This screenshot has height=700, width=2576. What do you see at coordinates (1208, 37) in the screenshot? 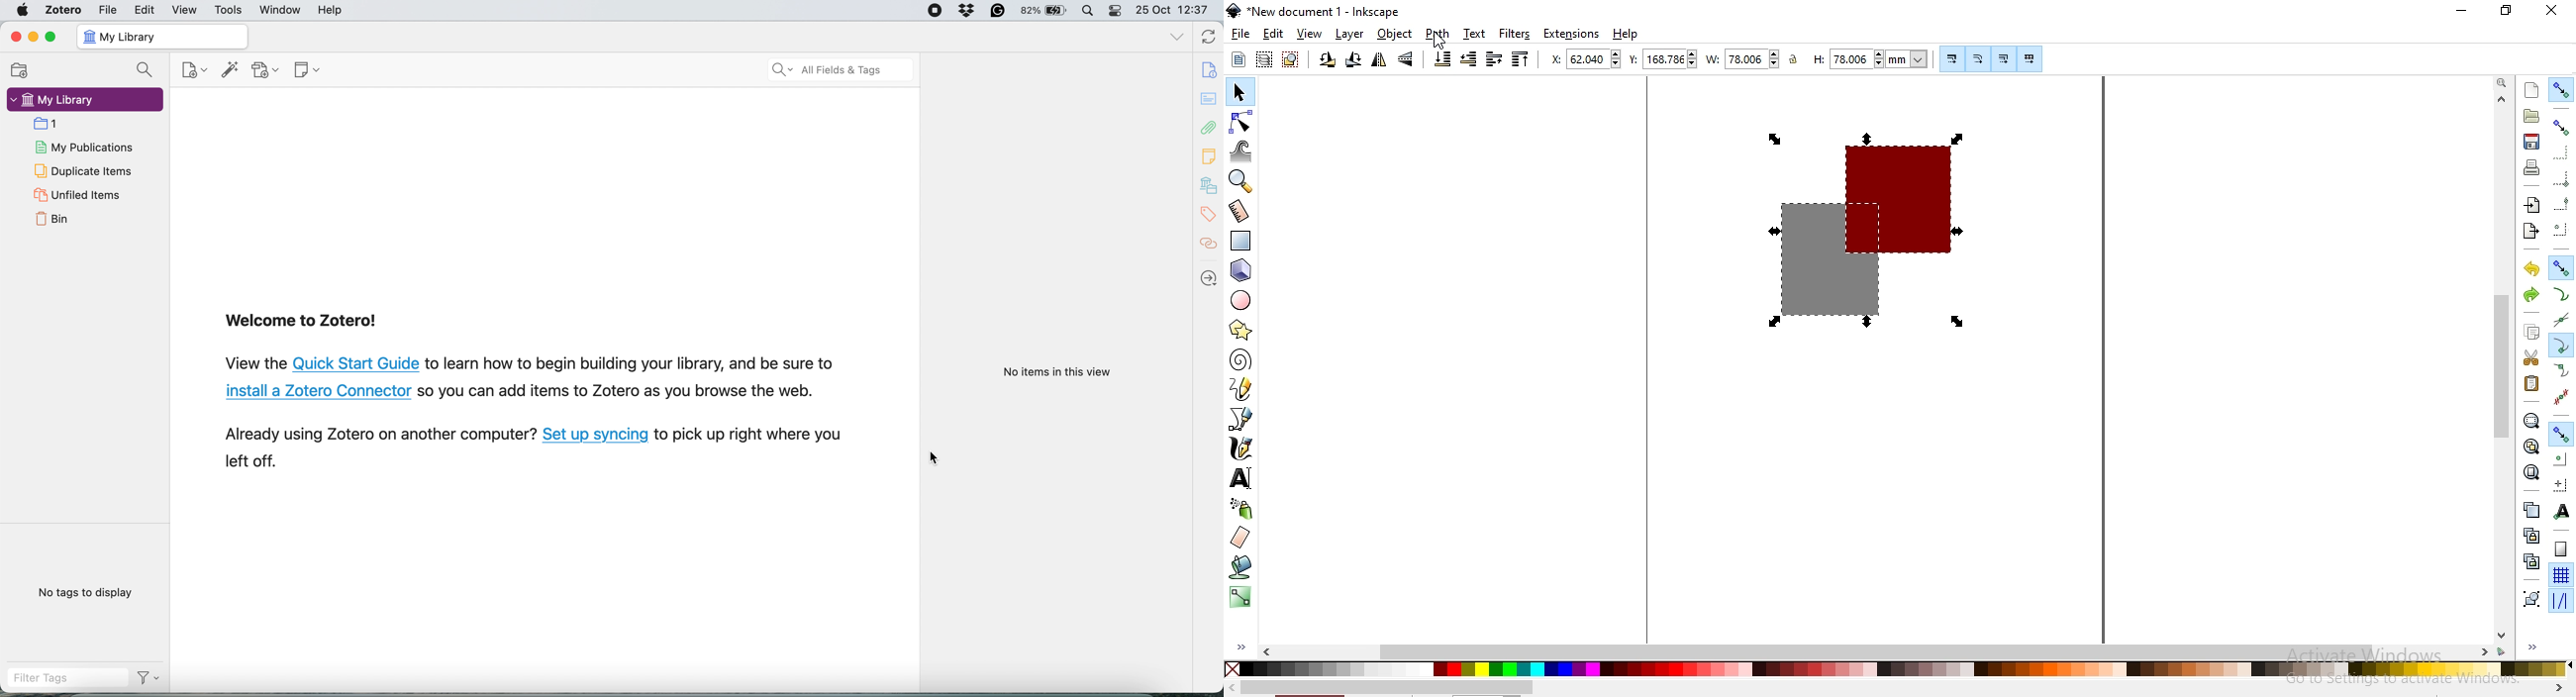
I see `sync with zotero.org` at bounding box center [1208, 37].